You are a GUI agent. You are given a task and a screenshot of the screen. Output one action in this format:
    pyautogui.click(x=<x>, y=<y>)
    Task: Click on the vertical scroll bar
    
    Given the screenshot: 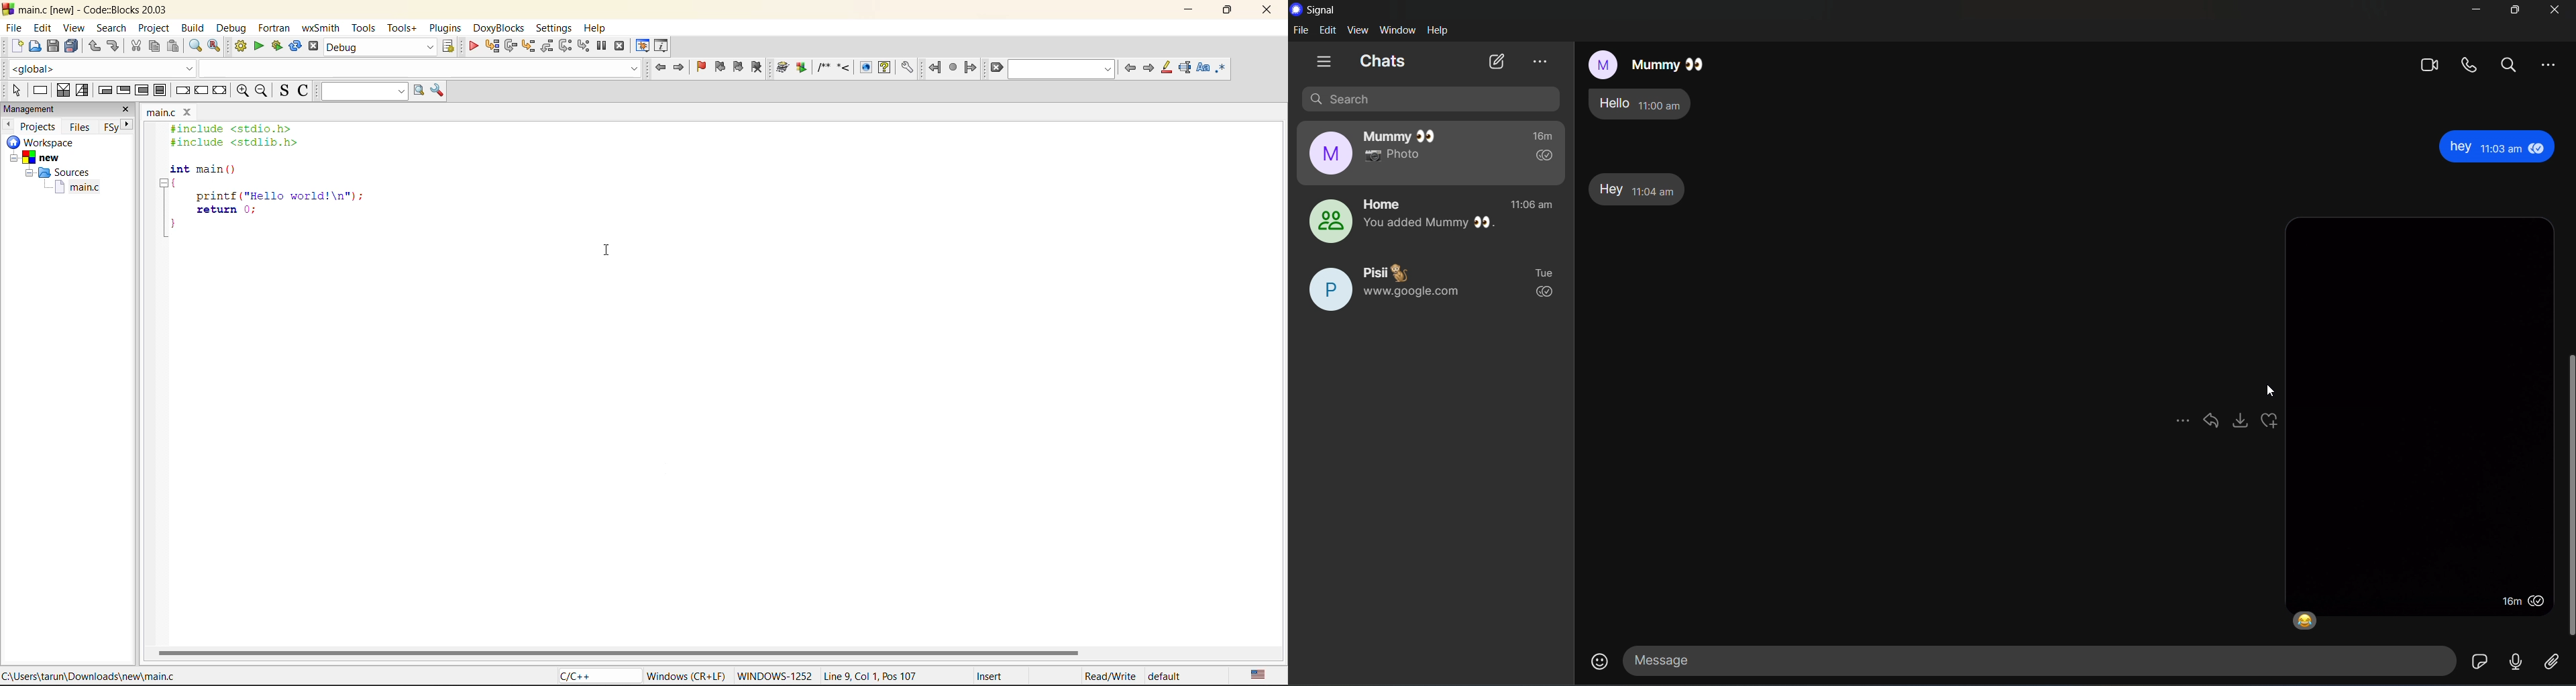 What is the action you would take?
    pyautogui.click(x=2568, y=495)
    